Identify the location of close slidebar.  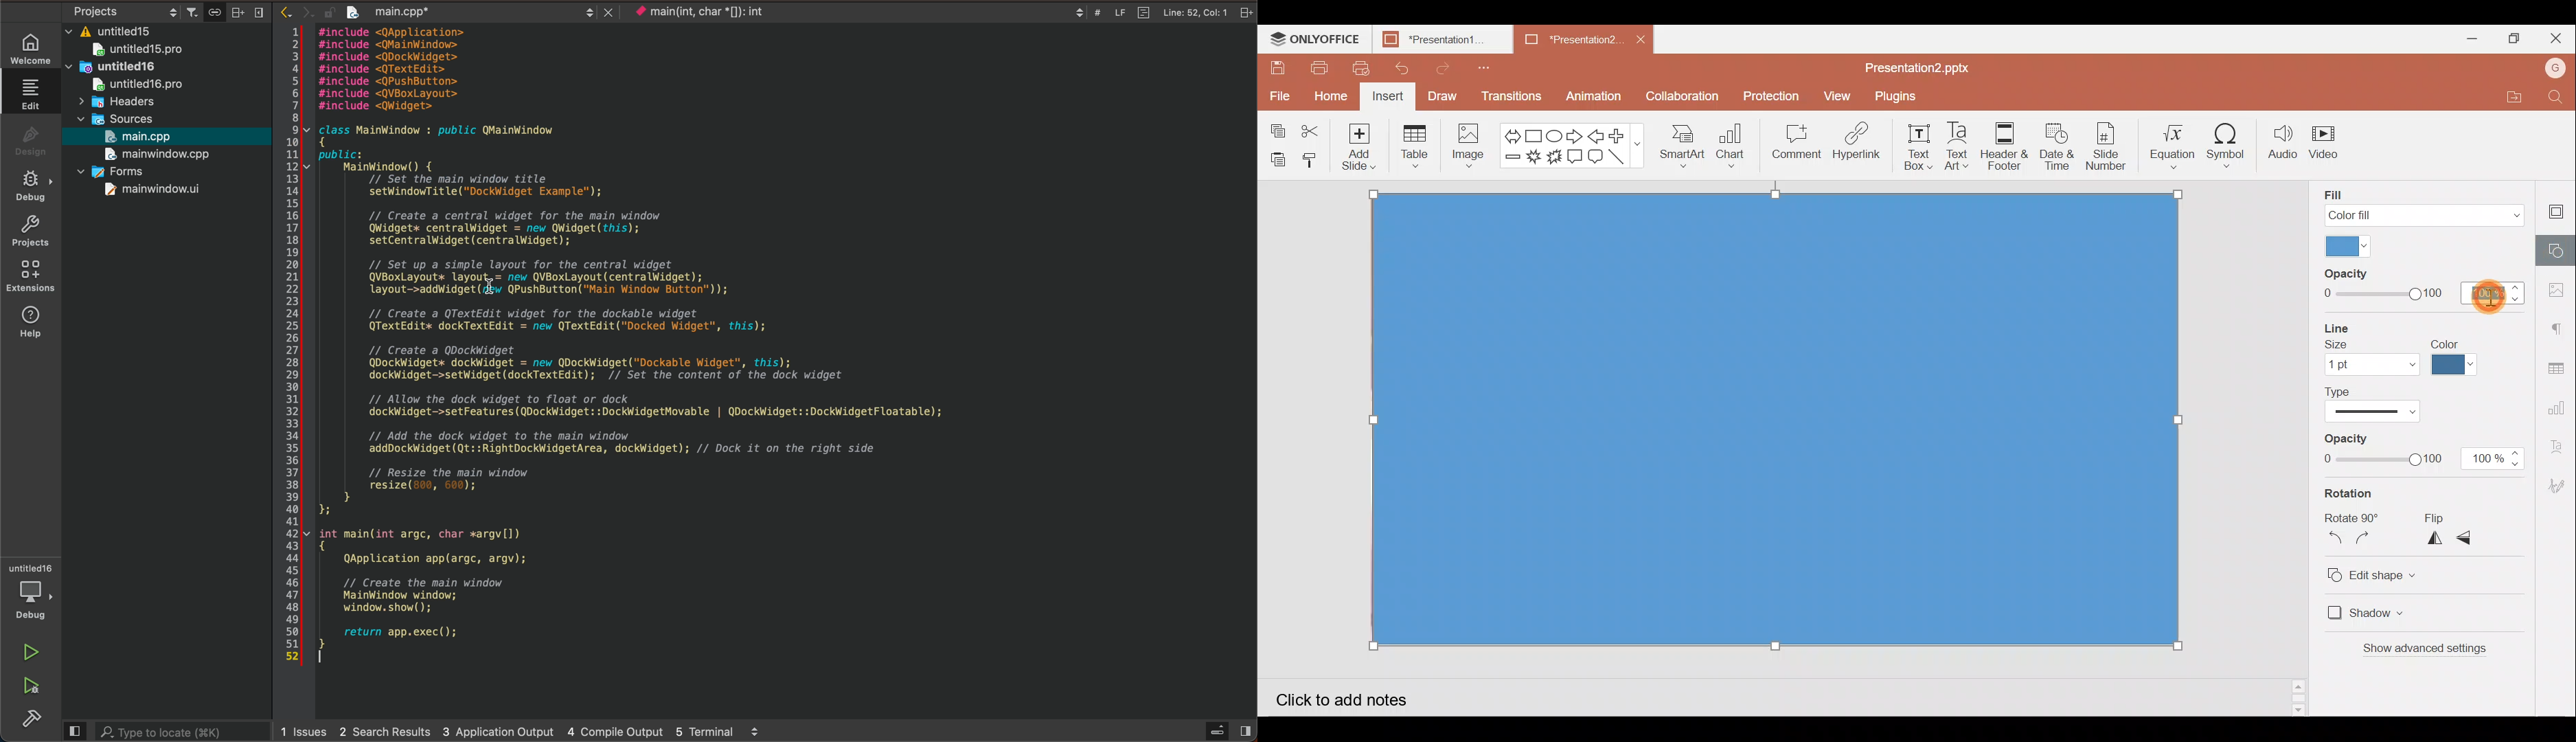
(76, 732).